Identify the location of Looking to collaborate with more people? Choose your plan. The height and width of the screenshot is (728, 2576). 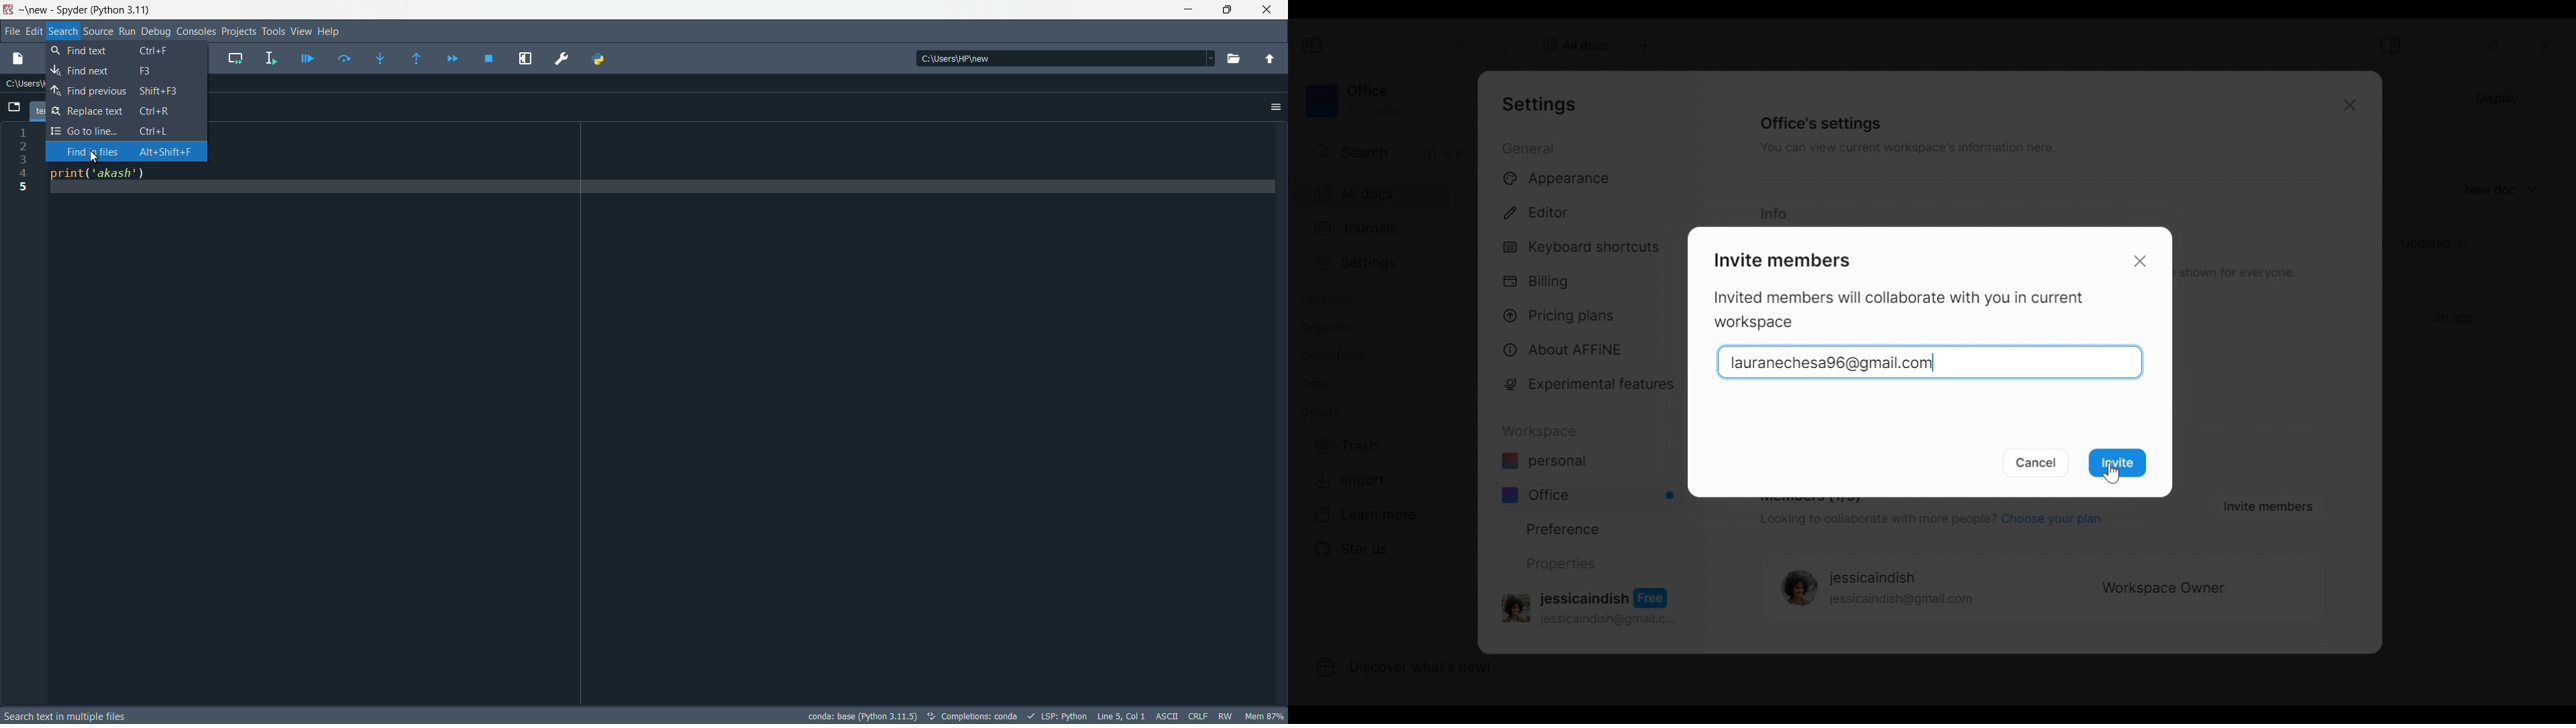
(1929, 521).